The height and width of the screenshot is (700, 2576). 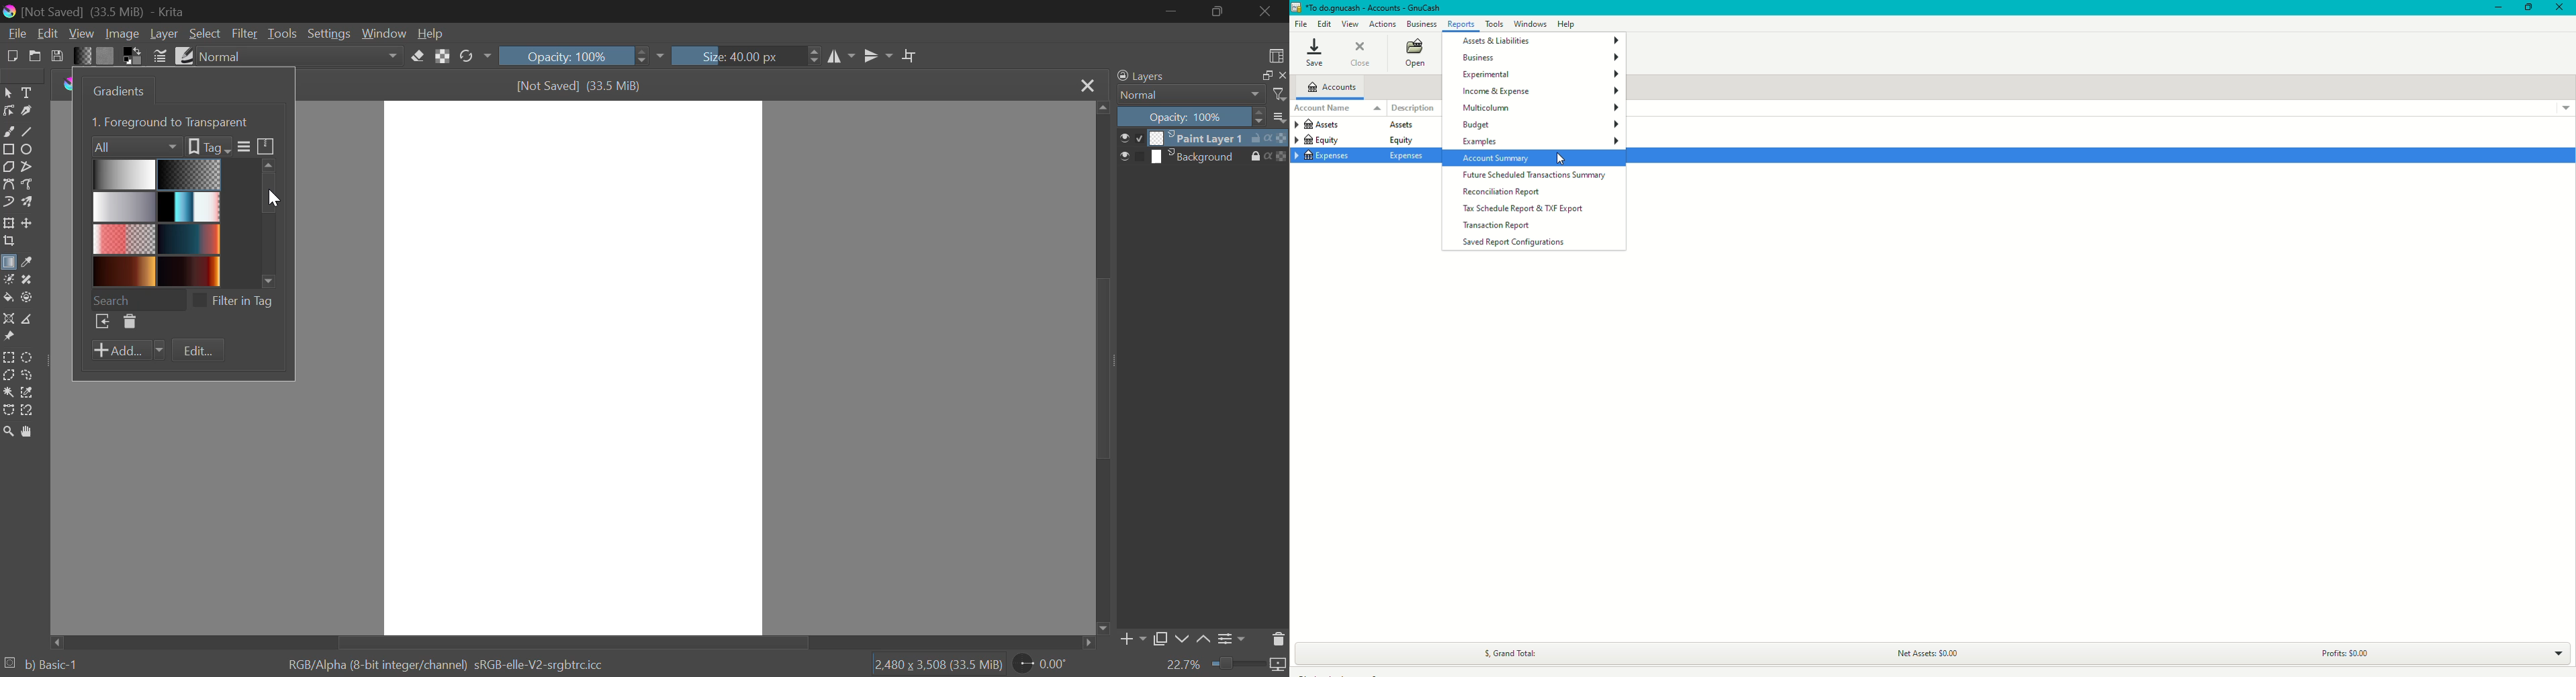 I want to click on Bezier Curve, so click(x=8, y=184).